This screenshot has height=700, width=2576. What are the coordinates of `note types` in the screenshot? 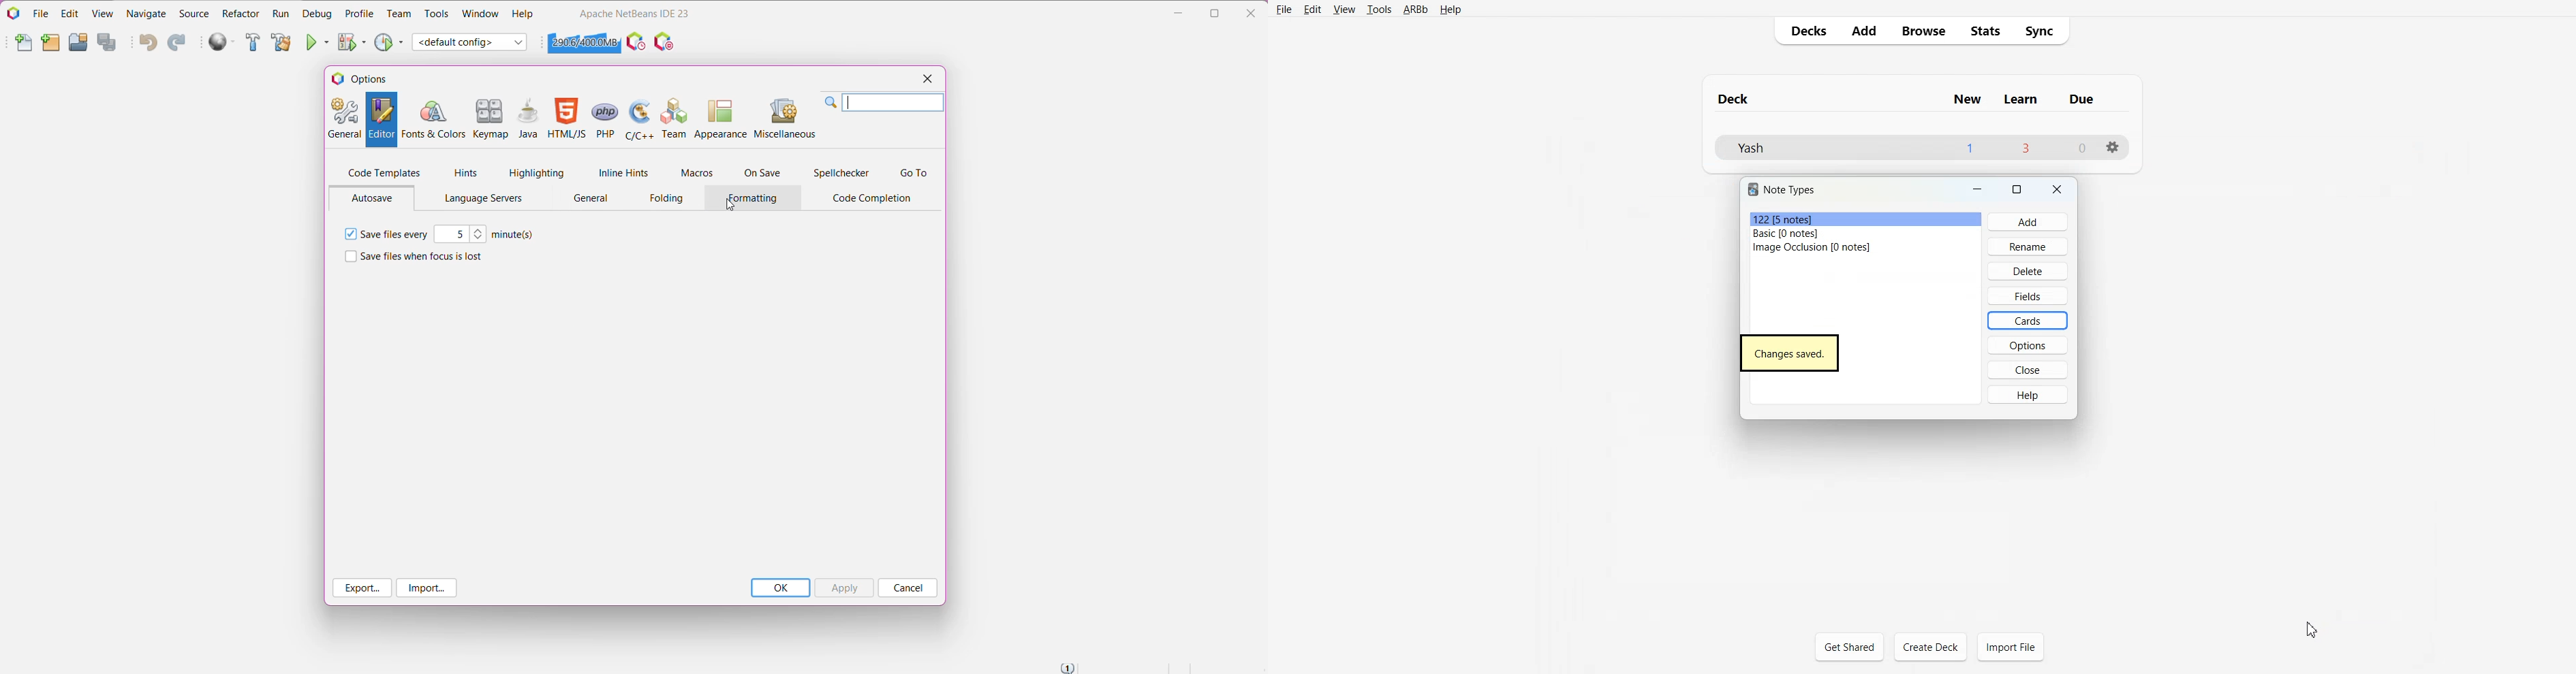 It's located at (1789, 189).